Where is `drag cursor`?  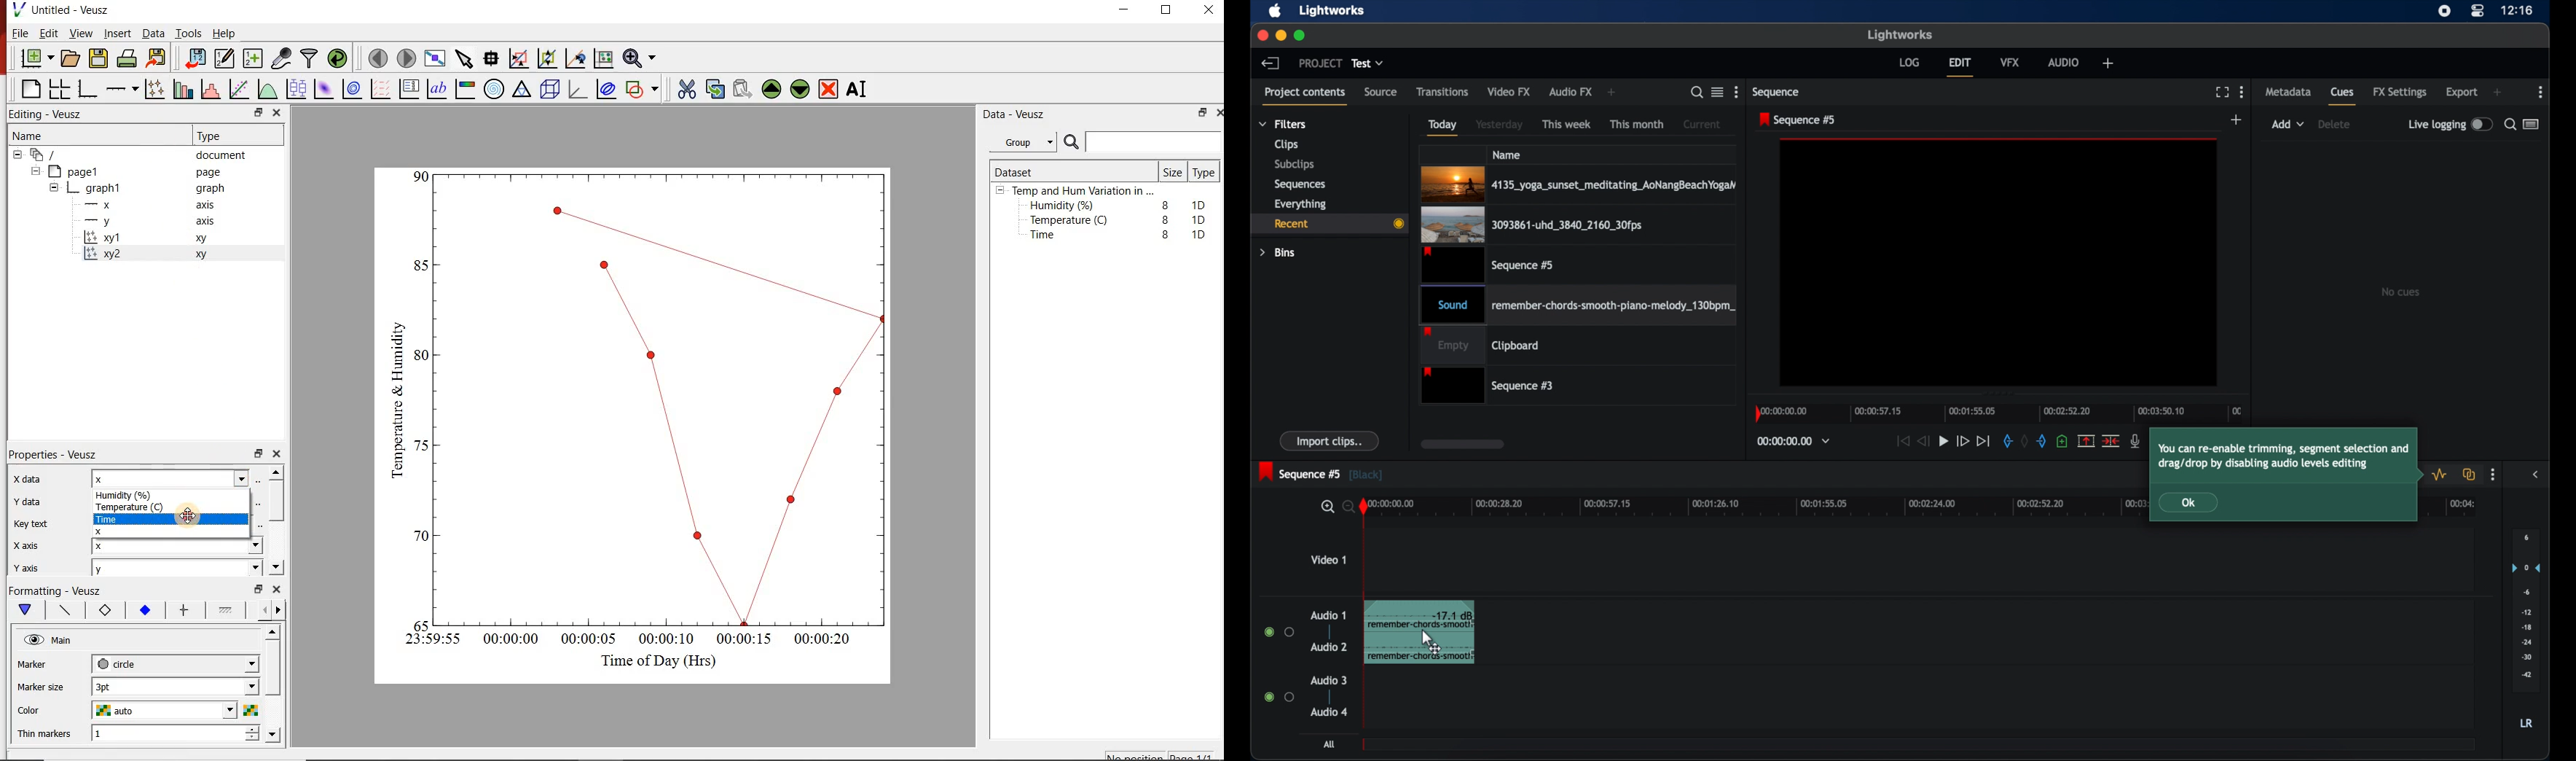 drag cursor is located at coordinates (1427, 643).